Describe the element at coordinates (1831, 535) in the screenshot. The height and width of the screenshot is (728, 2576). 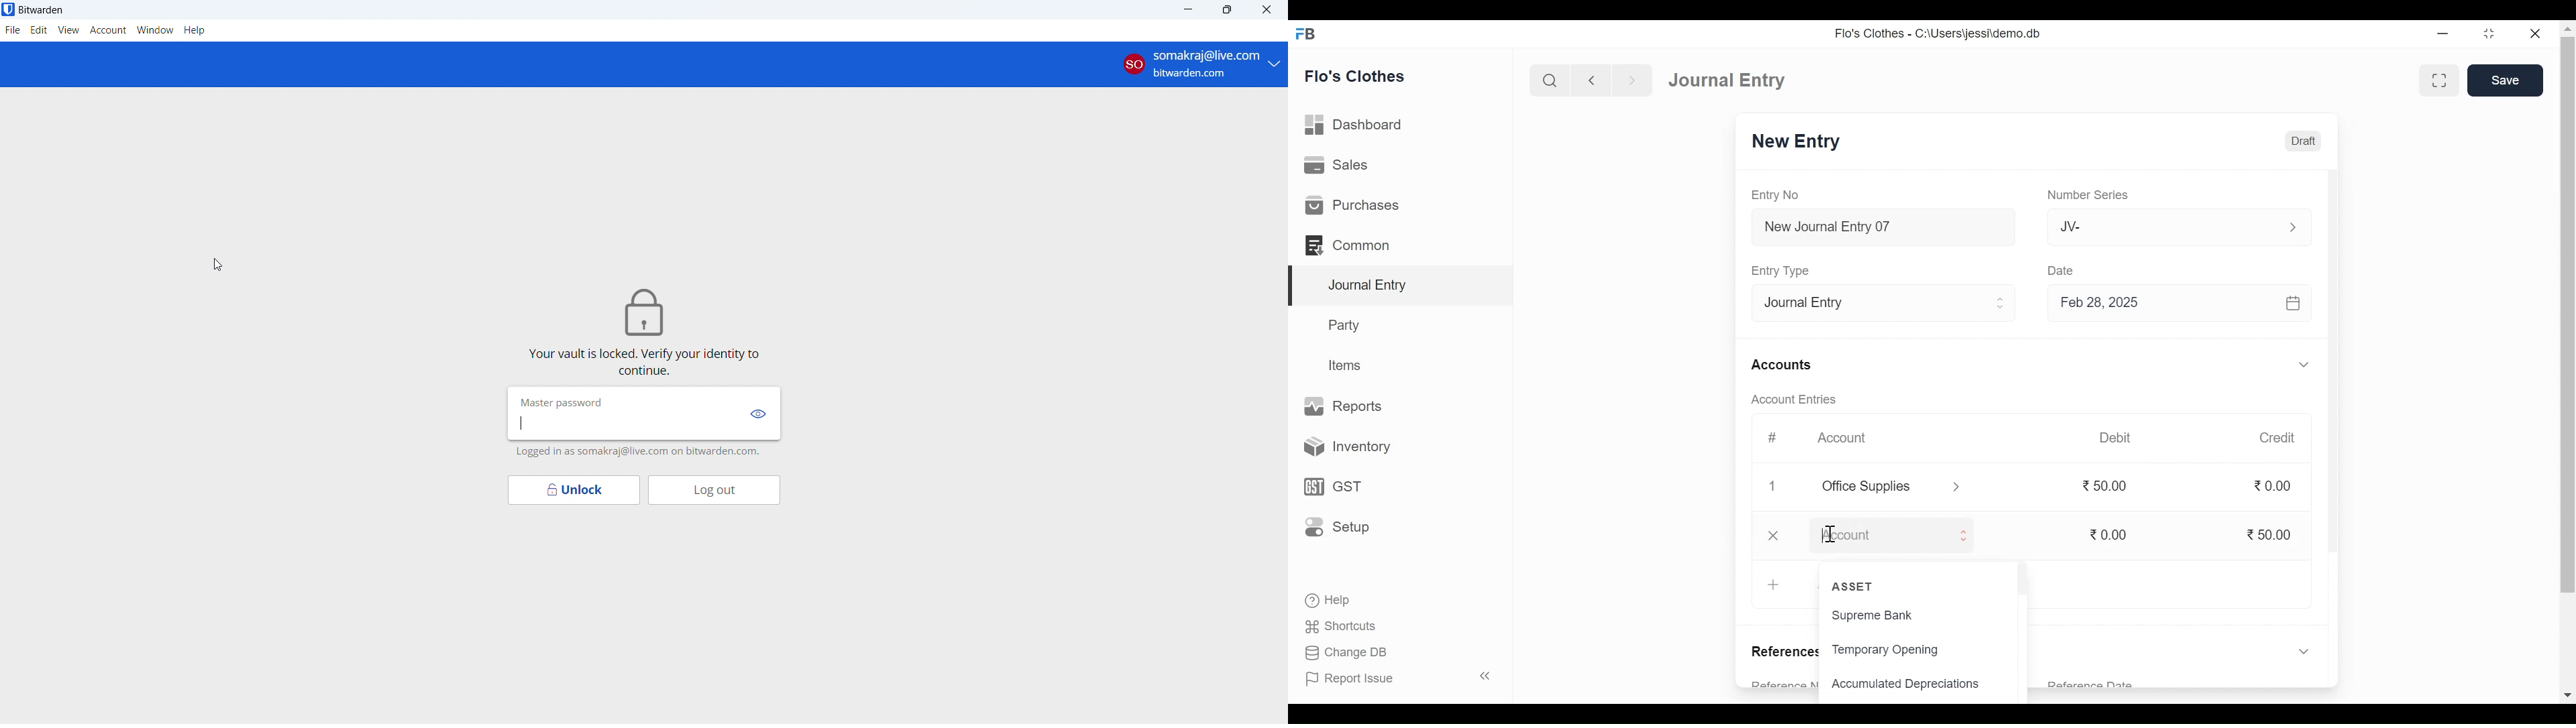
I see `Insertion Cursor` at that location.